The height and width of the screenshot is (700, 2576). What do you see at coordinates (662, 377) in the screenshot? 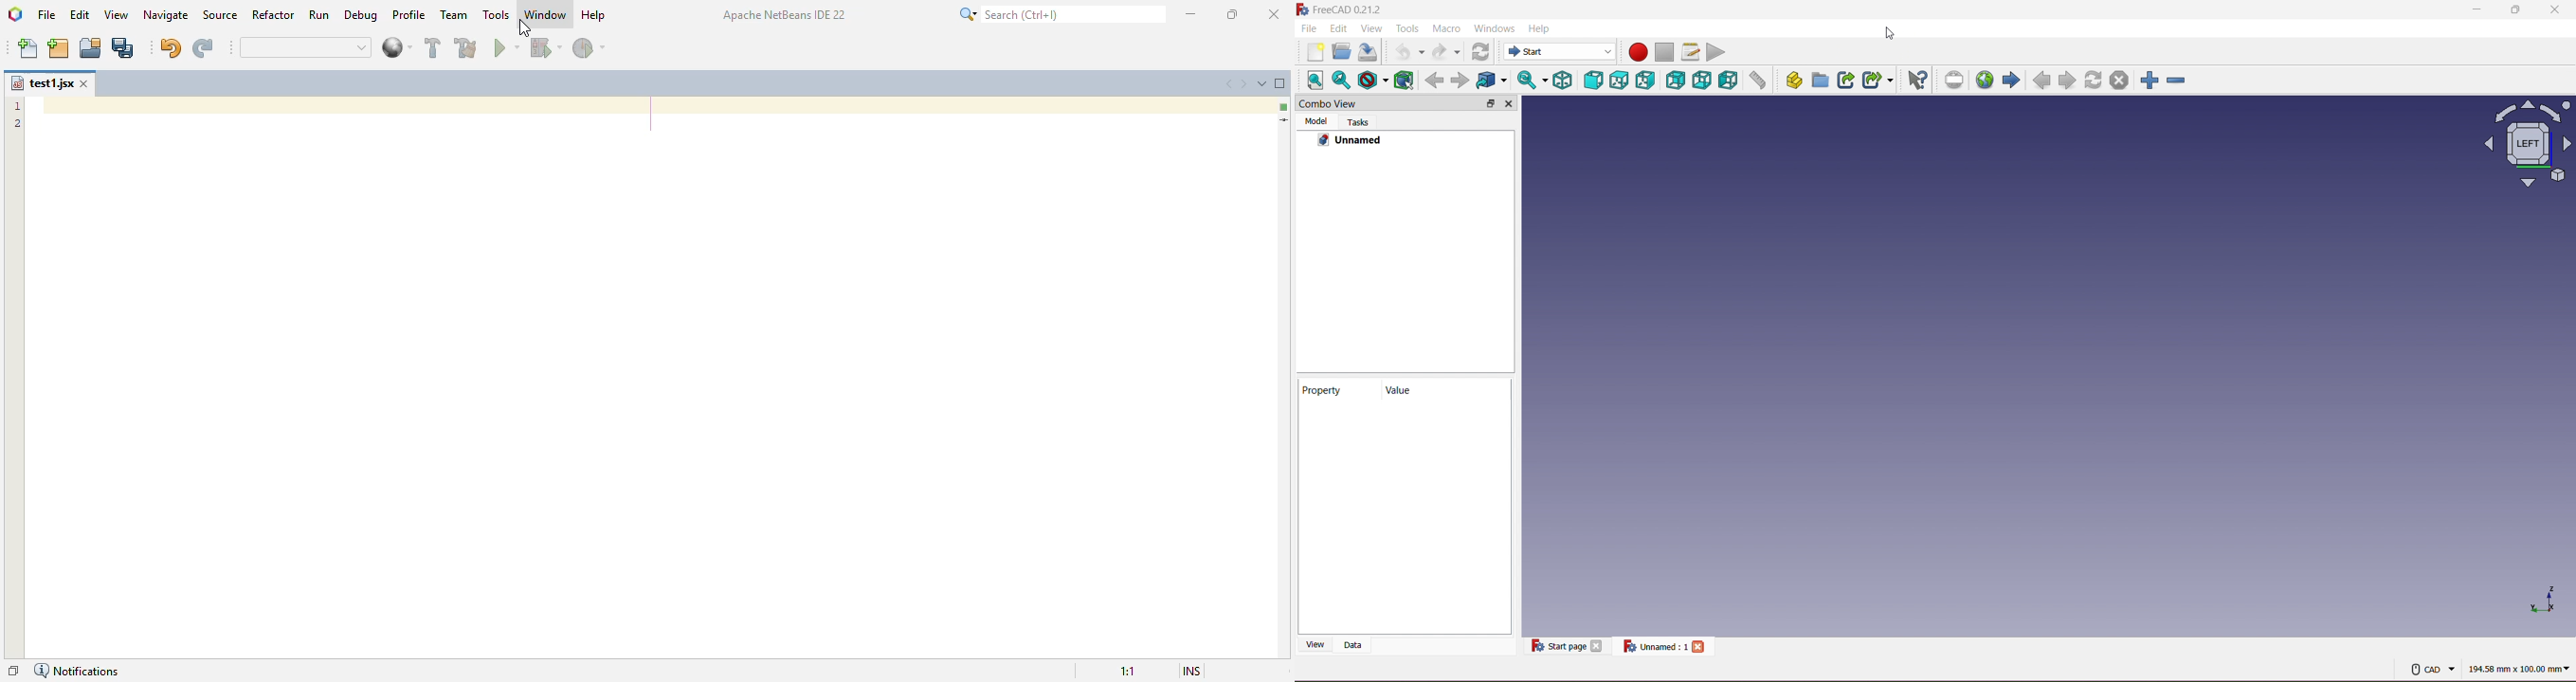
I see `editor window` at bounding box center [662, 377].